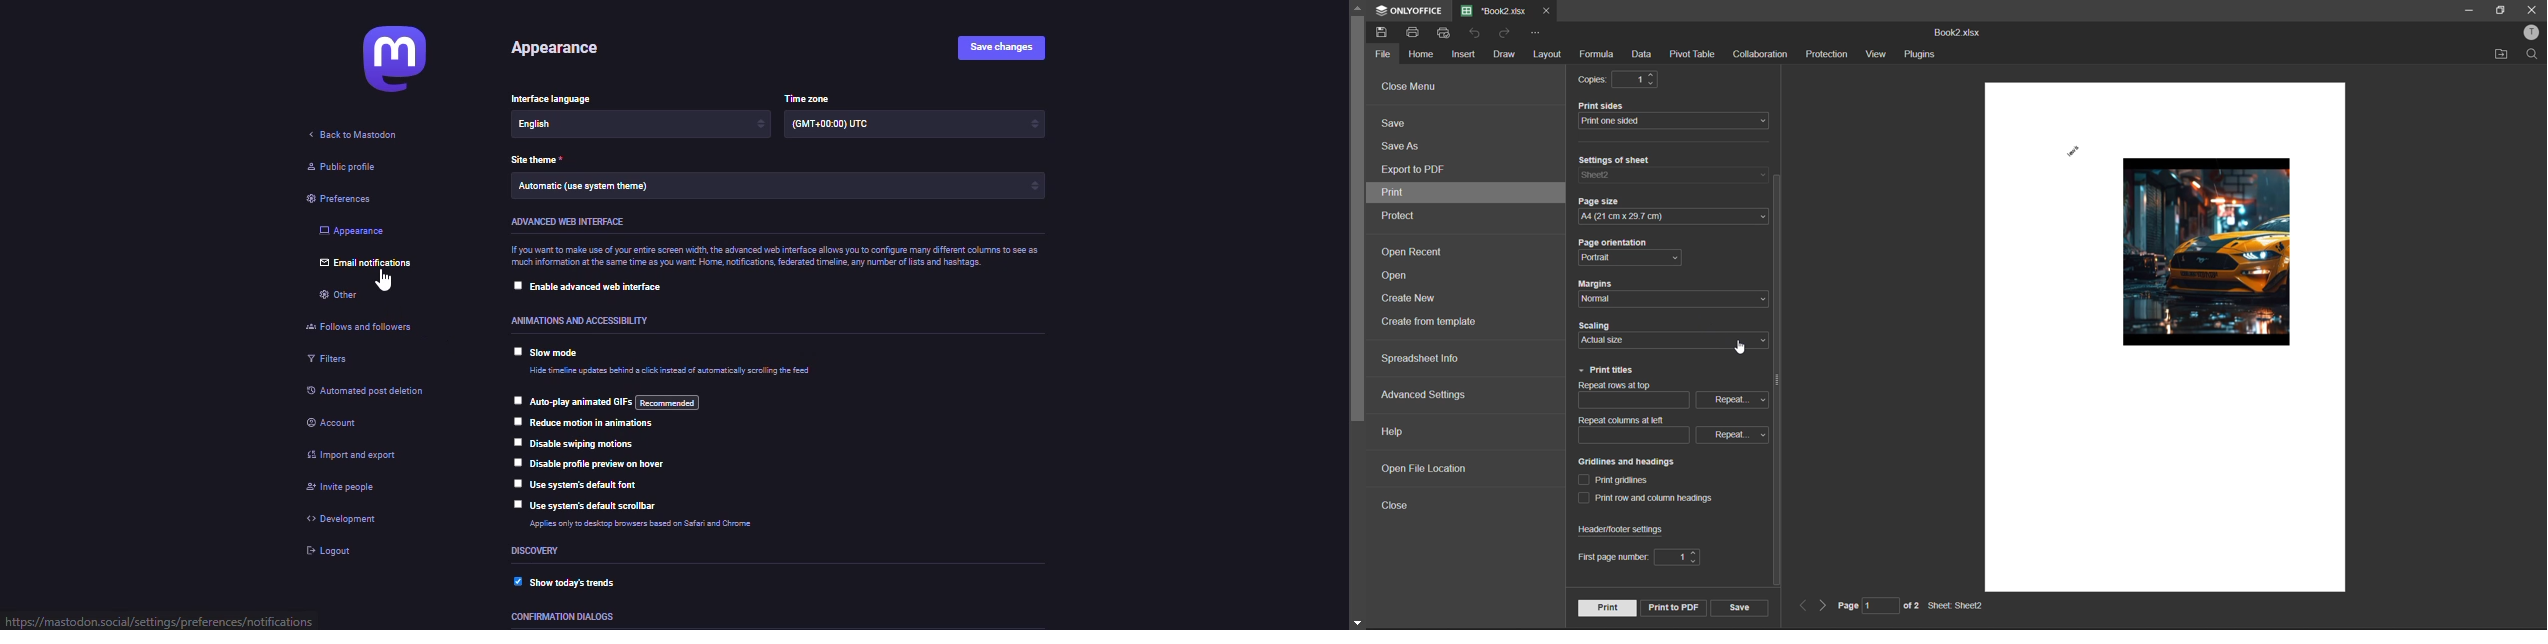 The image size is (2548, 644). What do you see at coordinates (1671, 605) in the screenshot?
I see `print to pdf` at bounding box center [1671, 605].